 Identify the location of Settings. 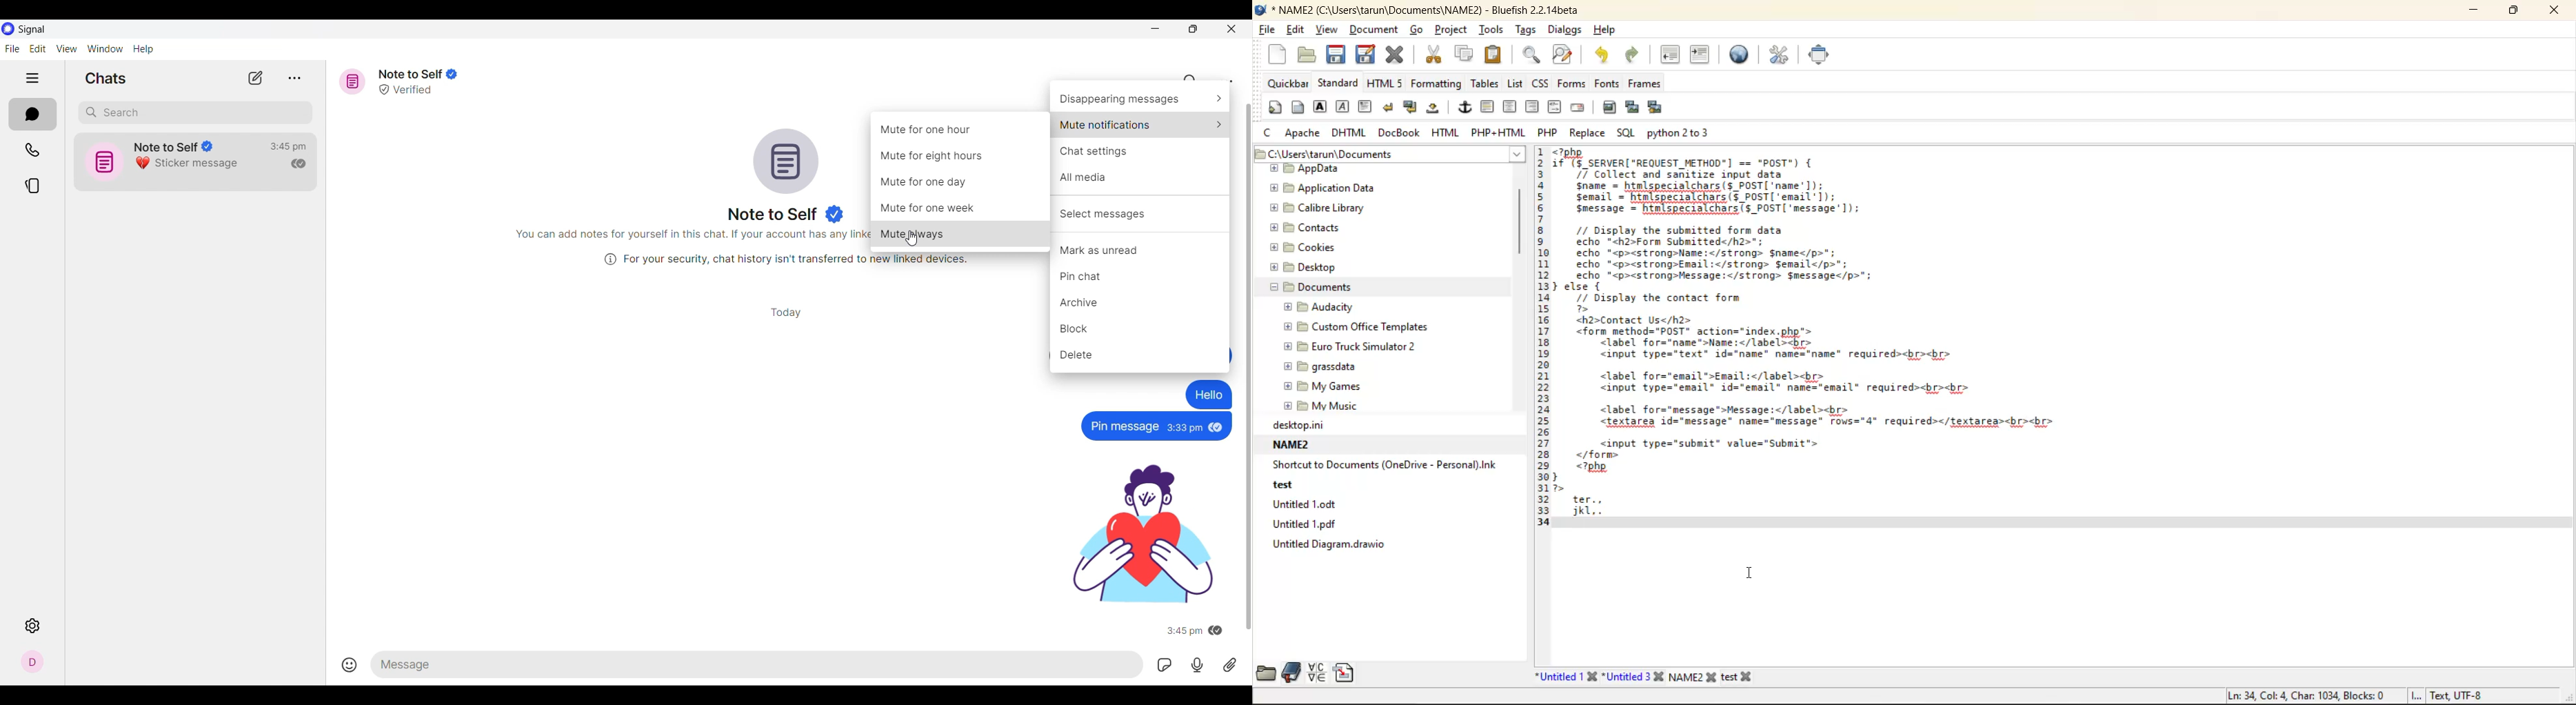
(32, 625).